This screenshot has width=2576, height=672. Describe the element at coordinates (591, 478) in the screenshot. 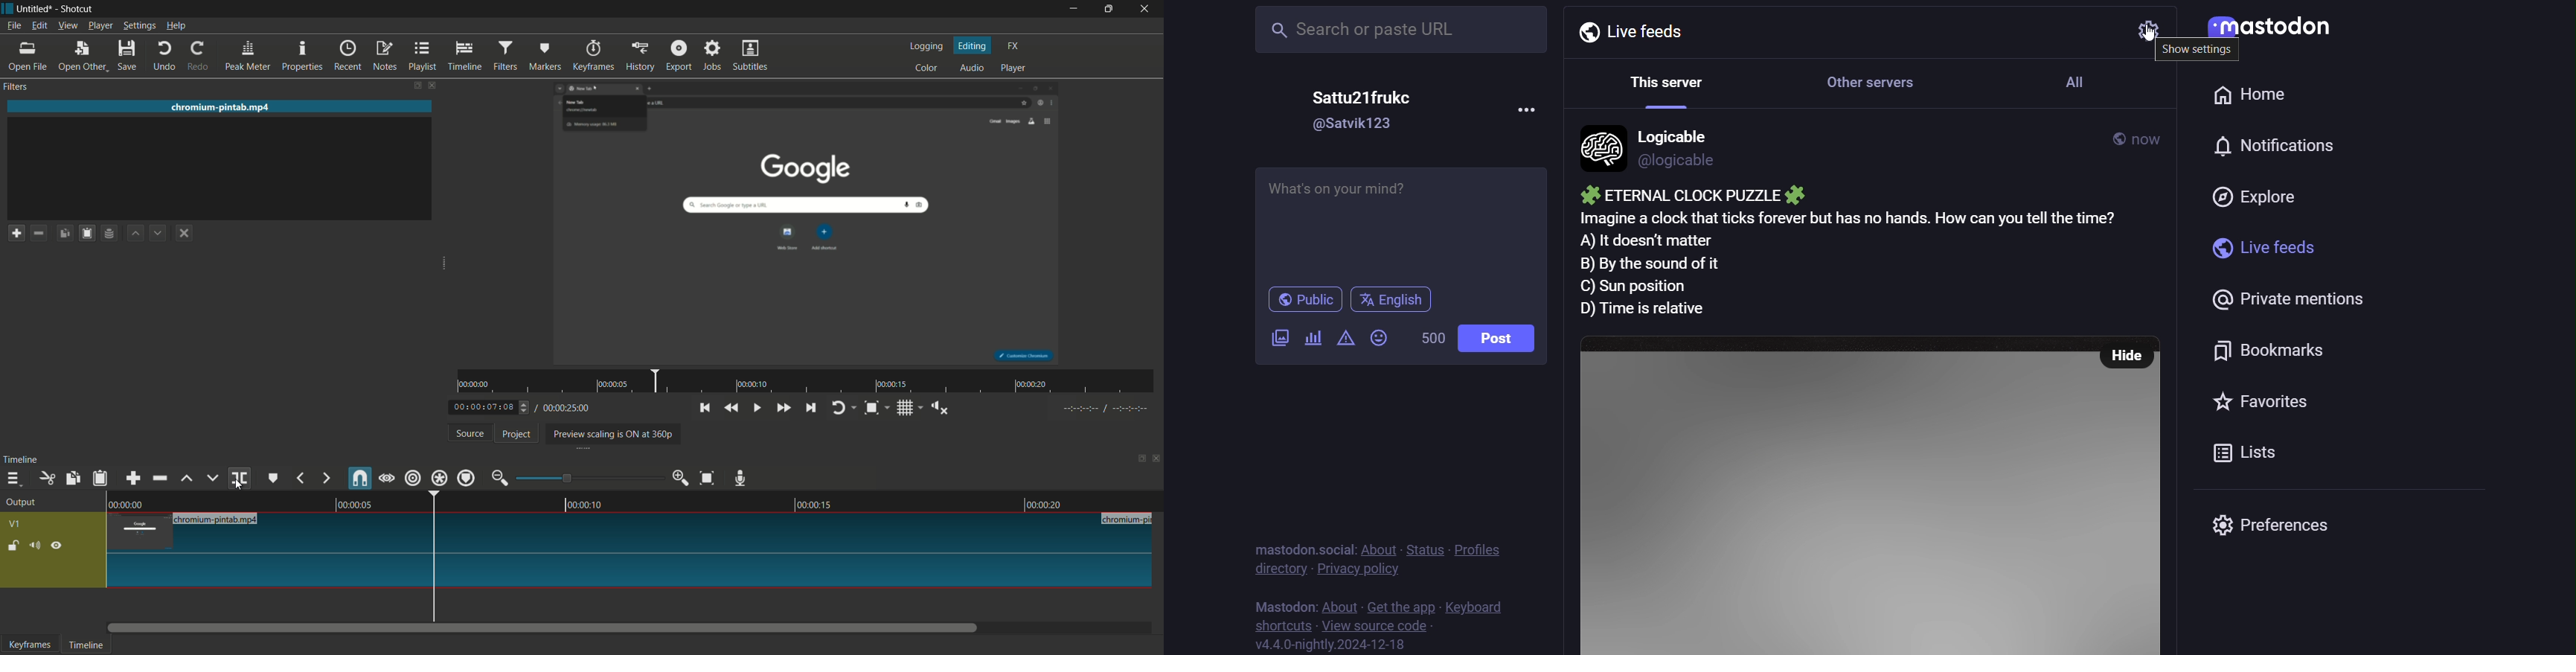

I see `adjustment bar` at that location.